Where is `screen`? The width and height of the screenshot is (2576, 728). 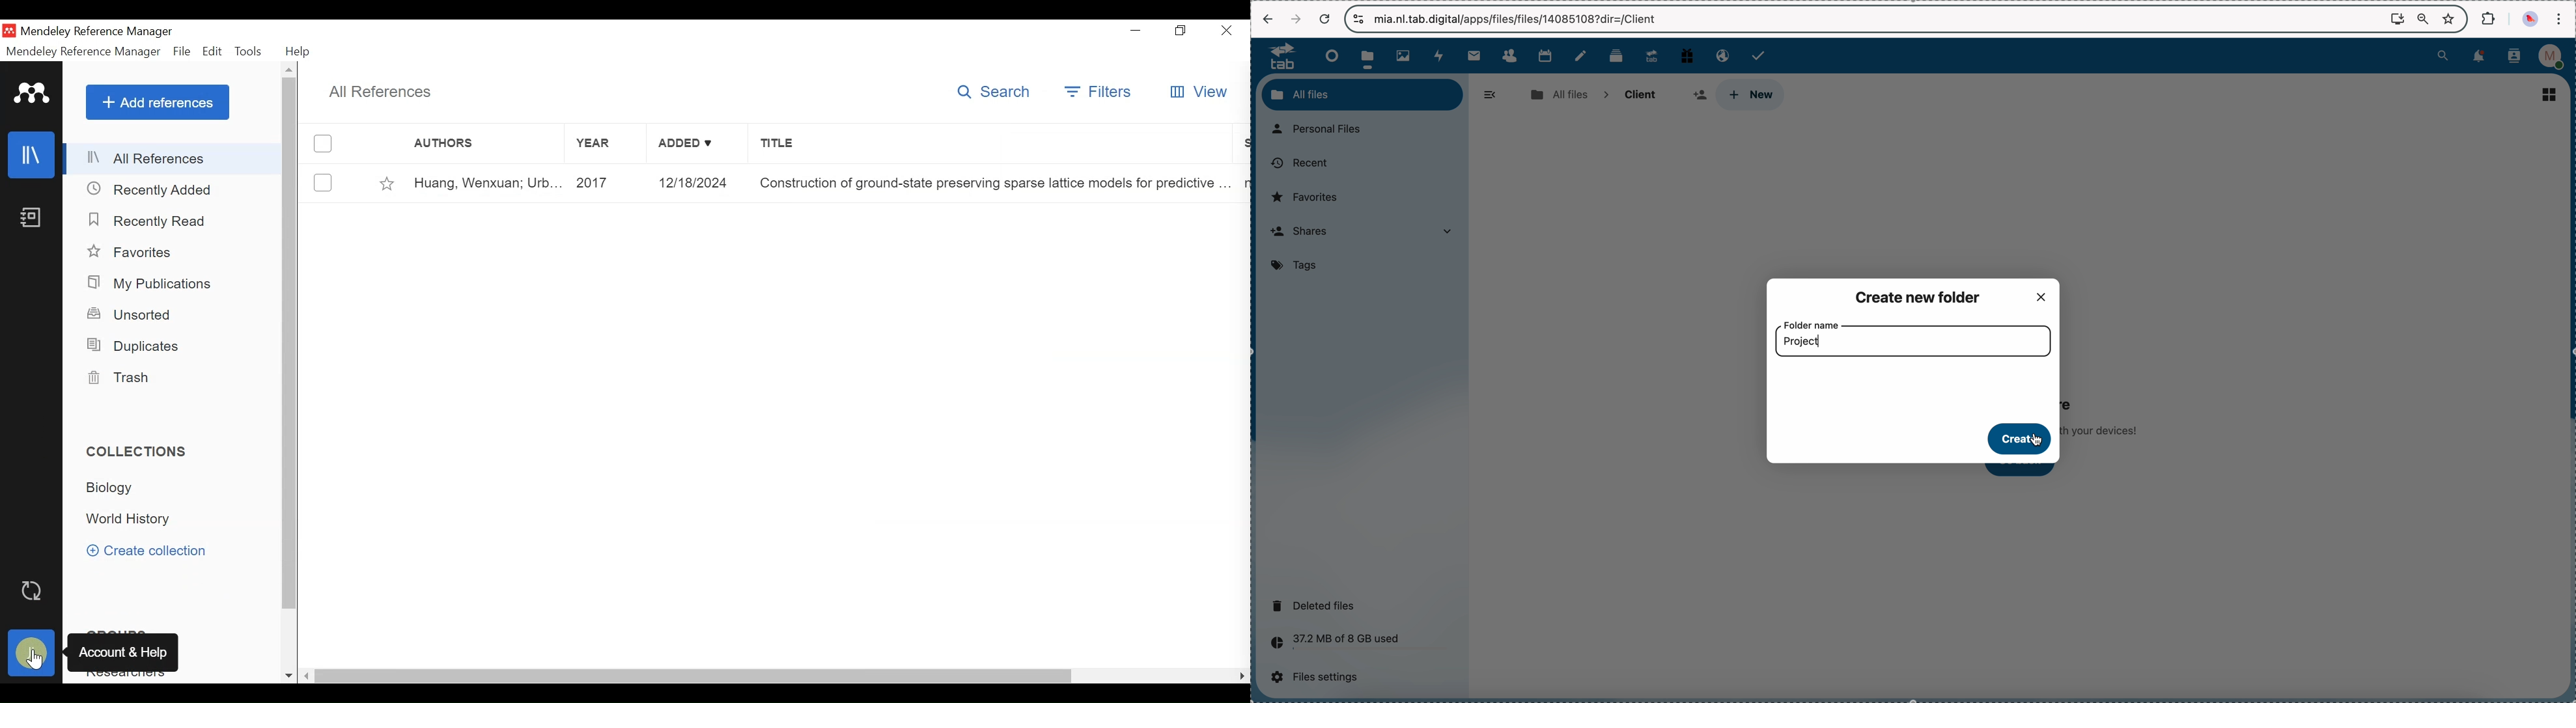
screen is located at coordinates (2397, 18).